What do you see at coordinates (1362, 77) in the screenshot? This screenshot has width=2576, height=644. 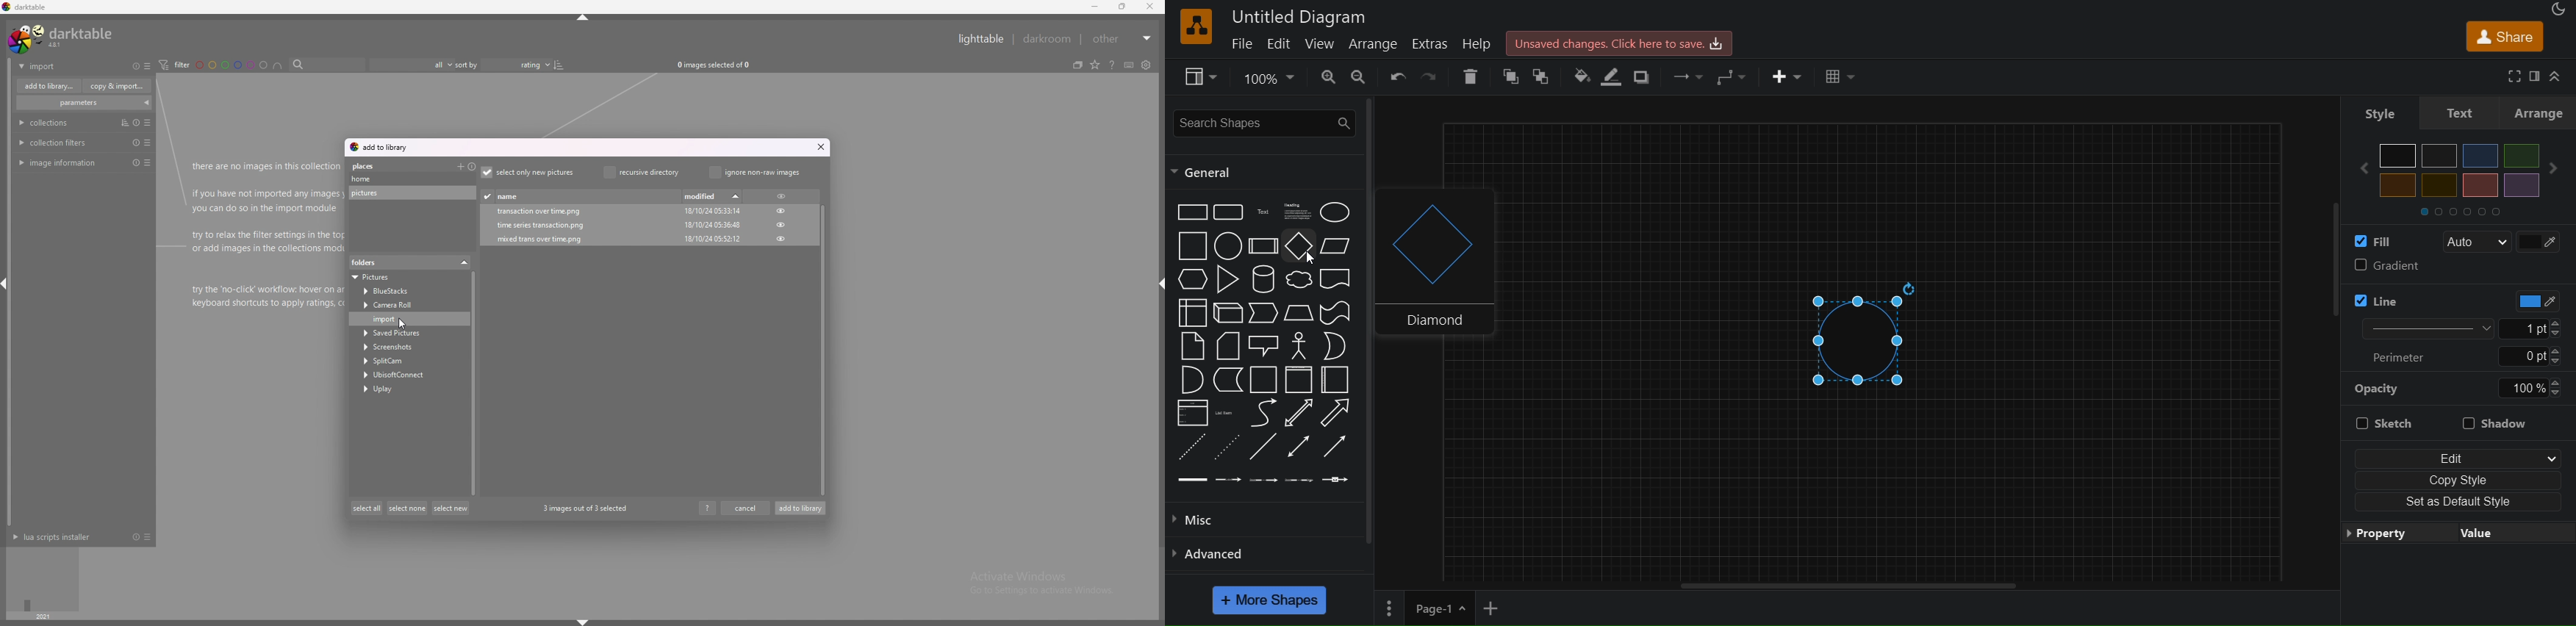 I see `zoom out` at bounding box center [1362, 77].